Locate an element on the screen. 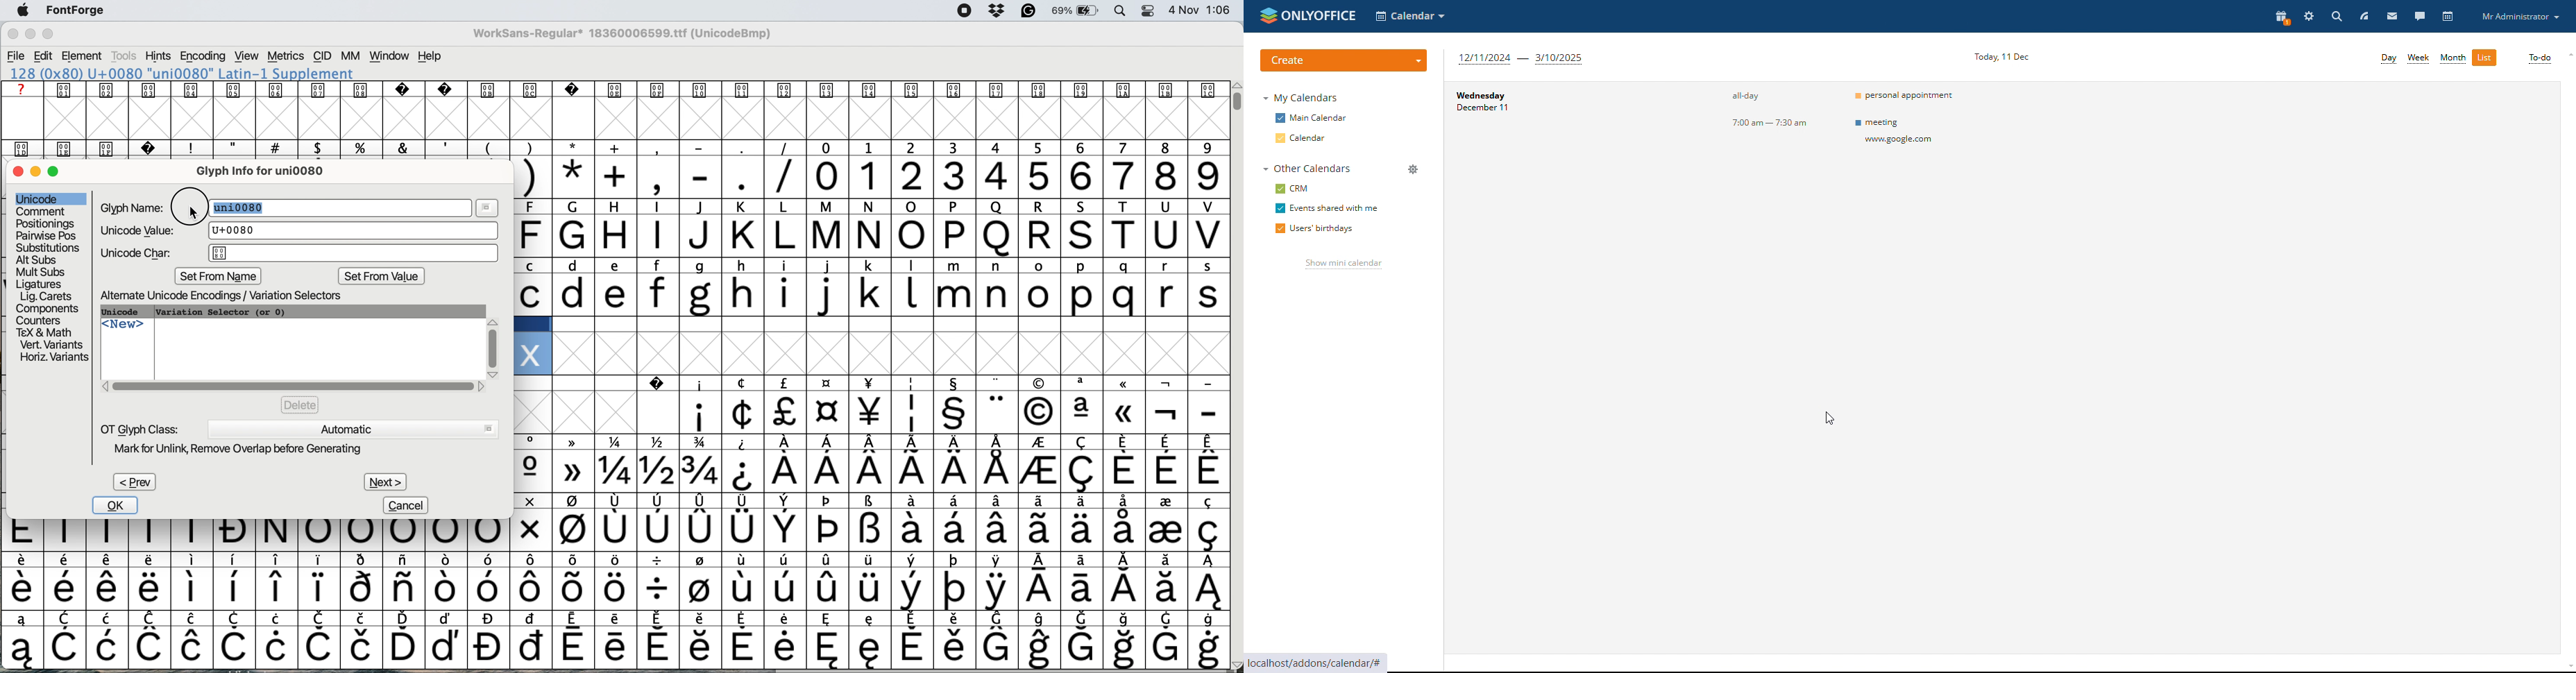  close is located at coordinates (13, 35).